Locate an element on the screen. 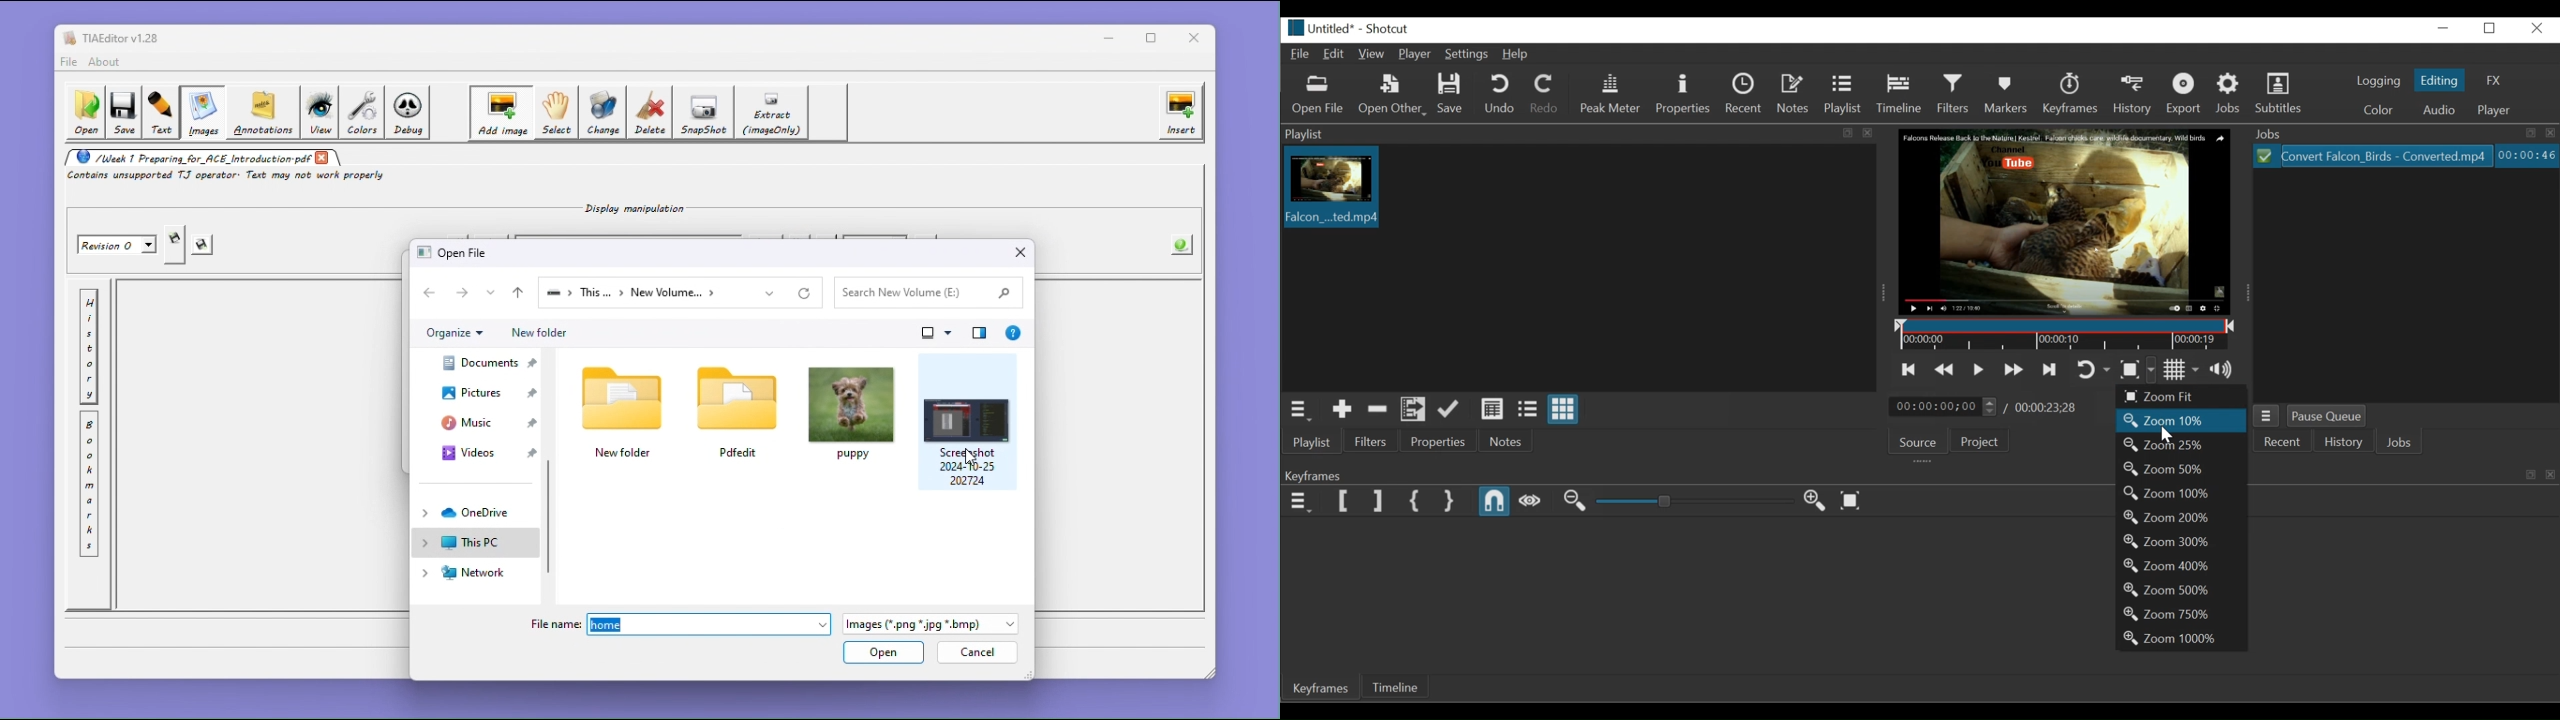 The width and height of the screenshot is (2576, 728). player is located at coordinates (2493, 110).